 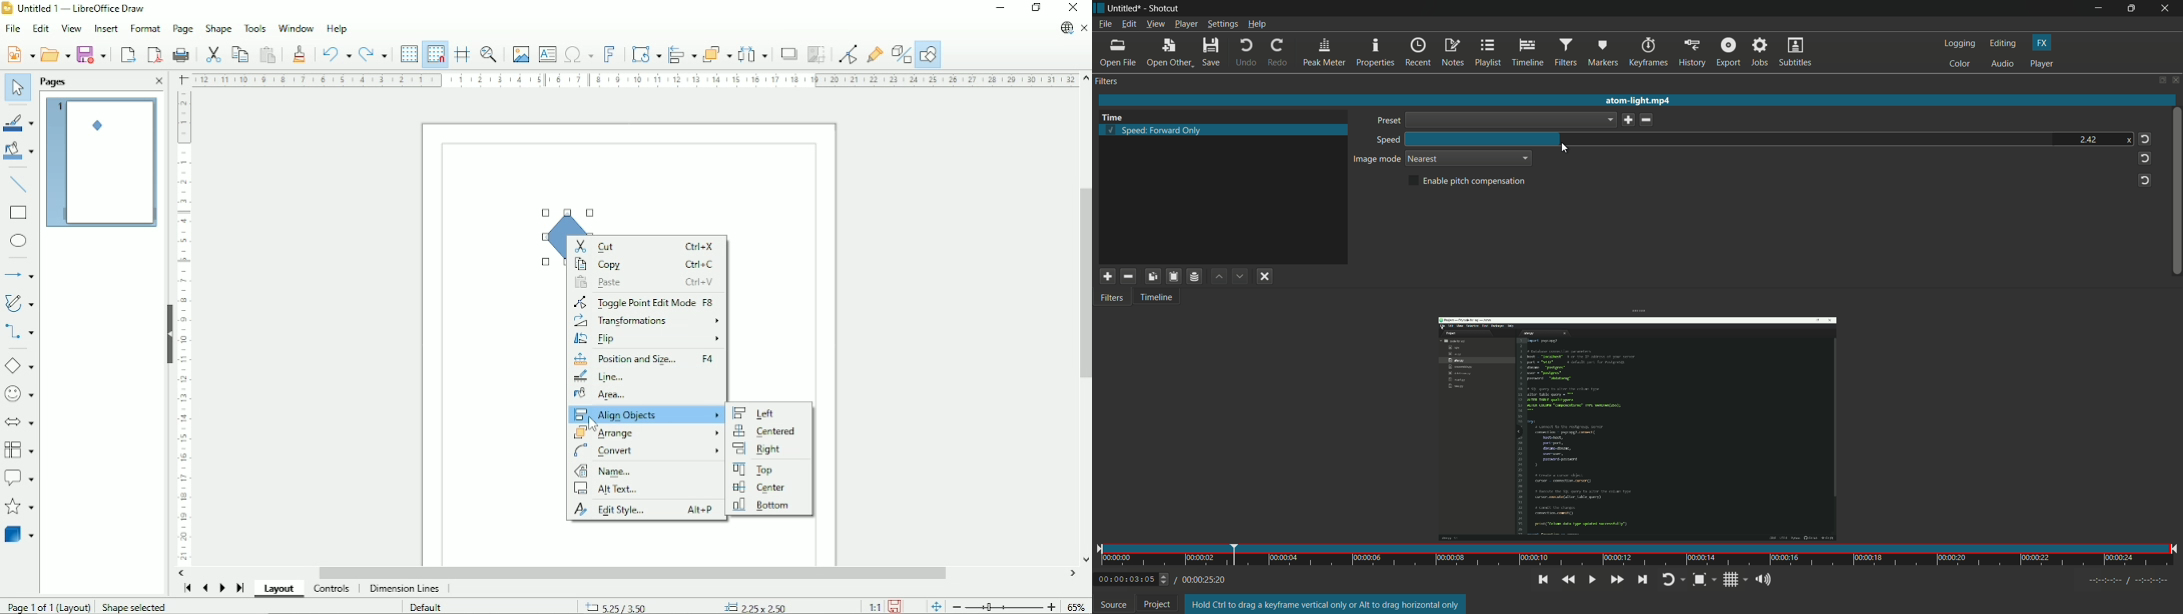 I want to click on Vertical scrollbar, so click(x=1083, y=284).